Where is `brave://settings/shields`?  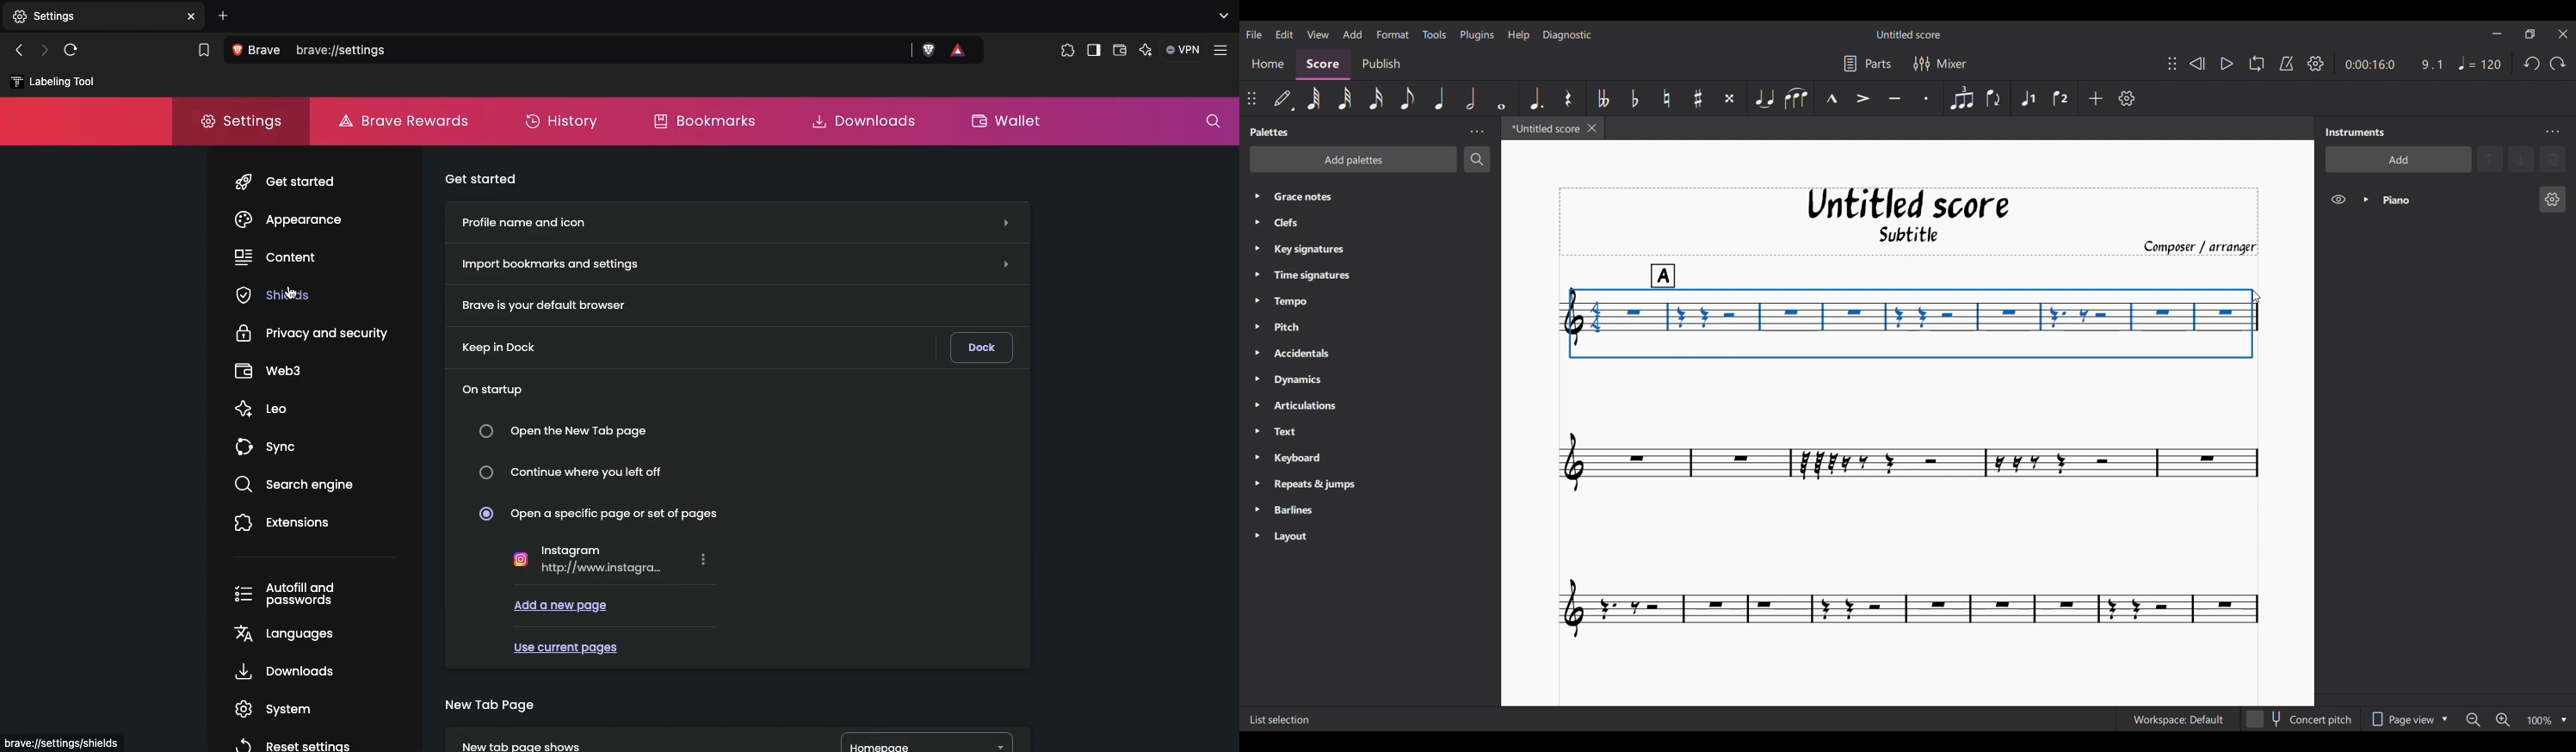 brave://settings/shields is located at coordinates (71, 737).